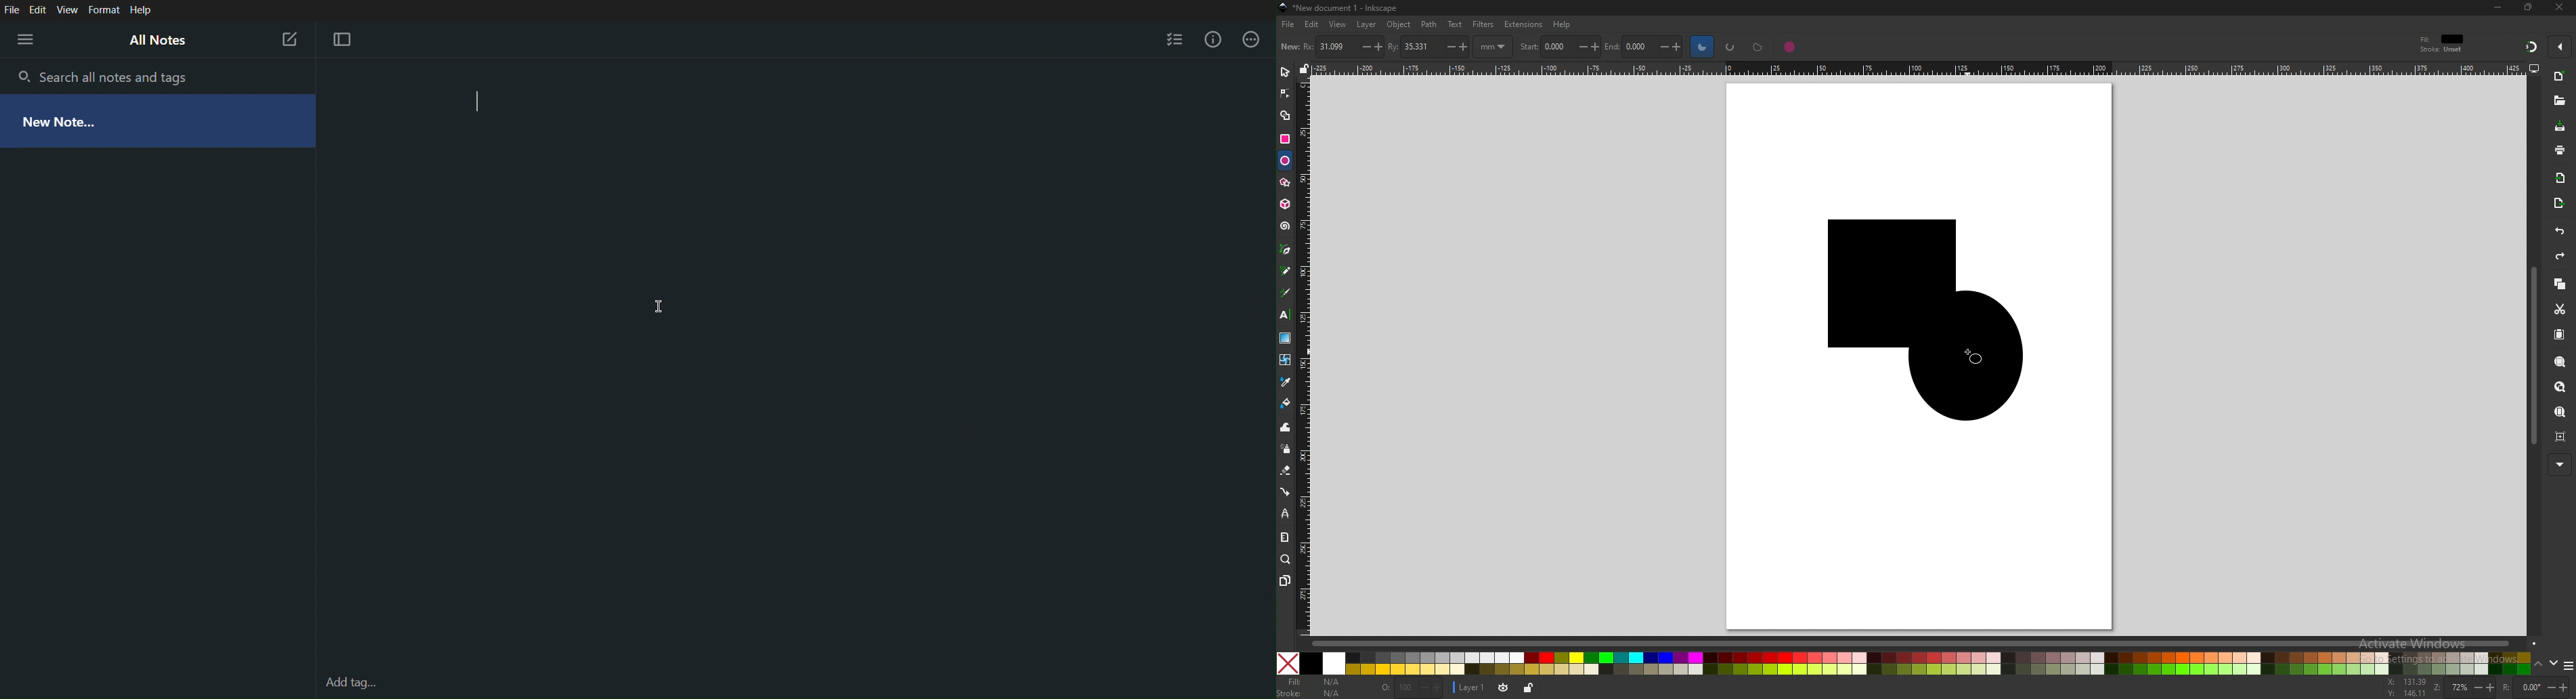 This screenshot has height=700, width=2576. Describe the element at coordinates (2560, 464) in the screenshot. I see `more` at that location.